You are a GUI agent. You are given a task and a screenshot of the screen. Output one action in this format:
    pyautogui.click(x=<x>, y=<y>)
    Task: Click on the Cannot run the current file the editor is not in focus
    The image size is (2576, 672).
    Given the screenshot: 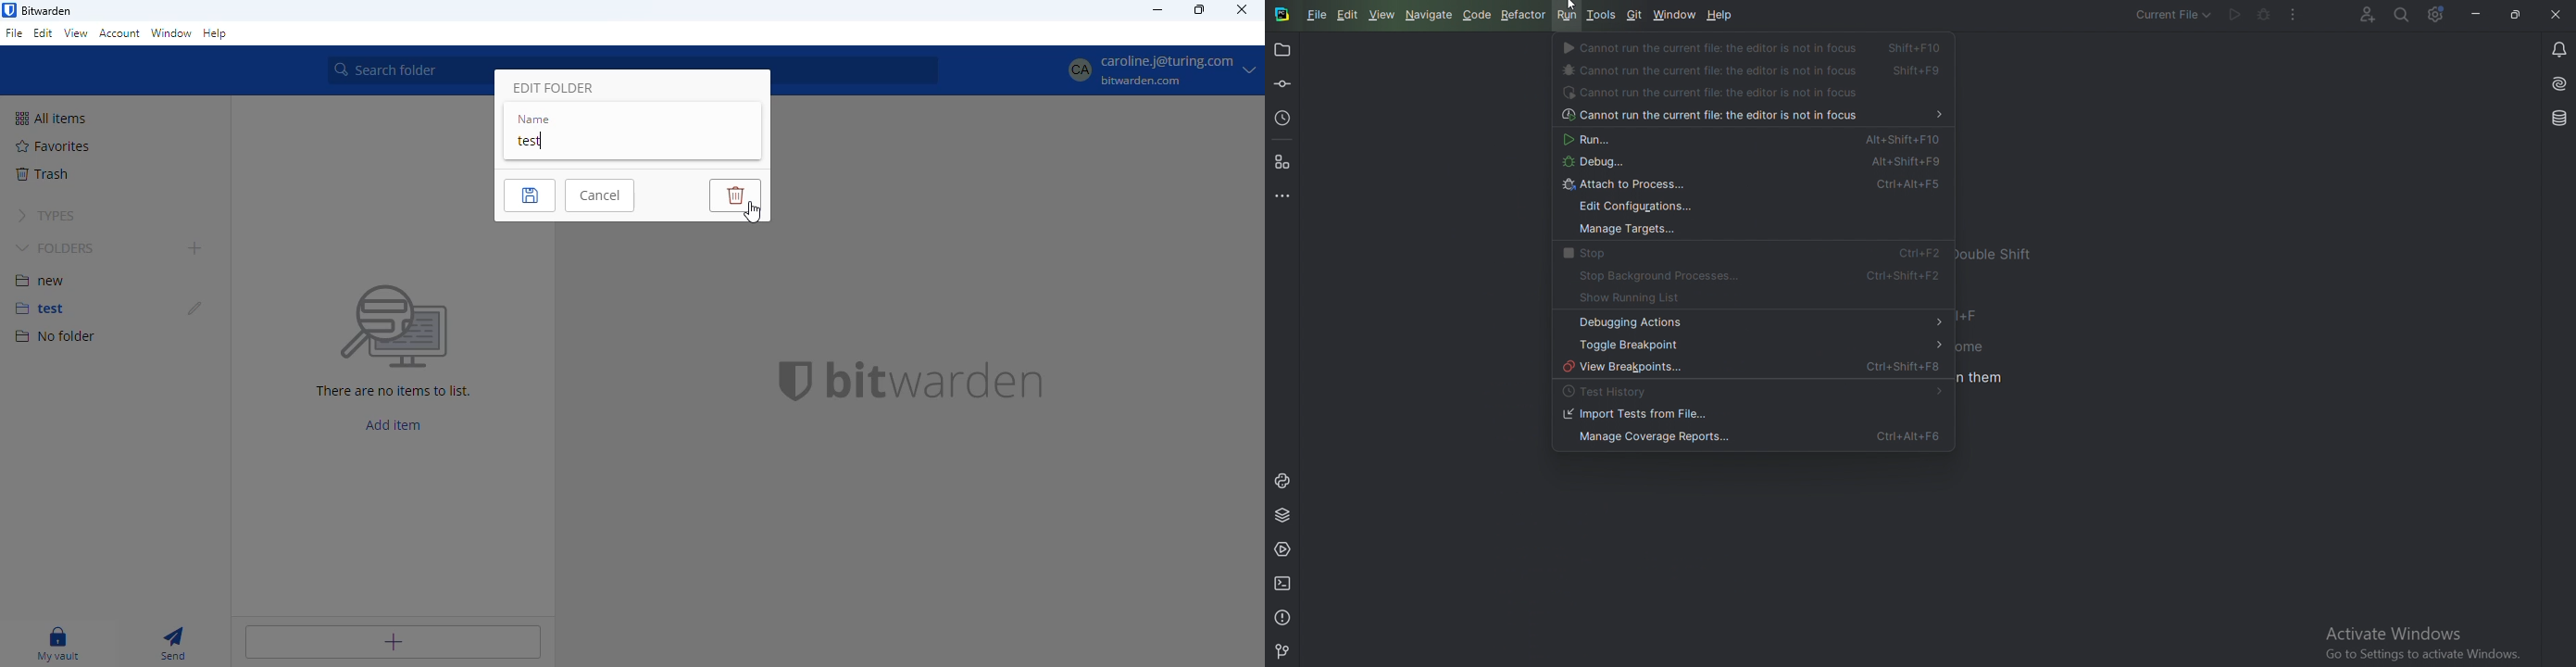 What is the action you would take?
    pyautogui.click(x=1756, y=48)
    